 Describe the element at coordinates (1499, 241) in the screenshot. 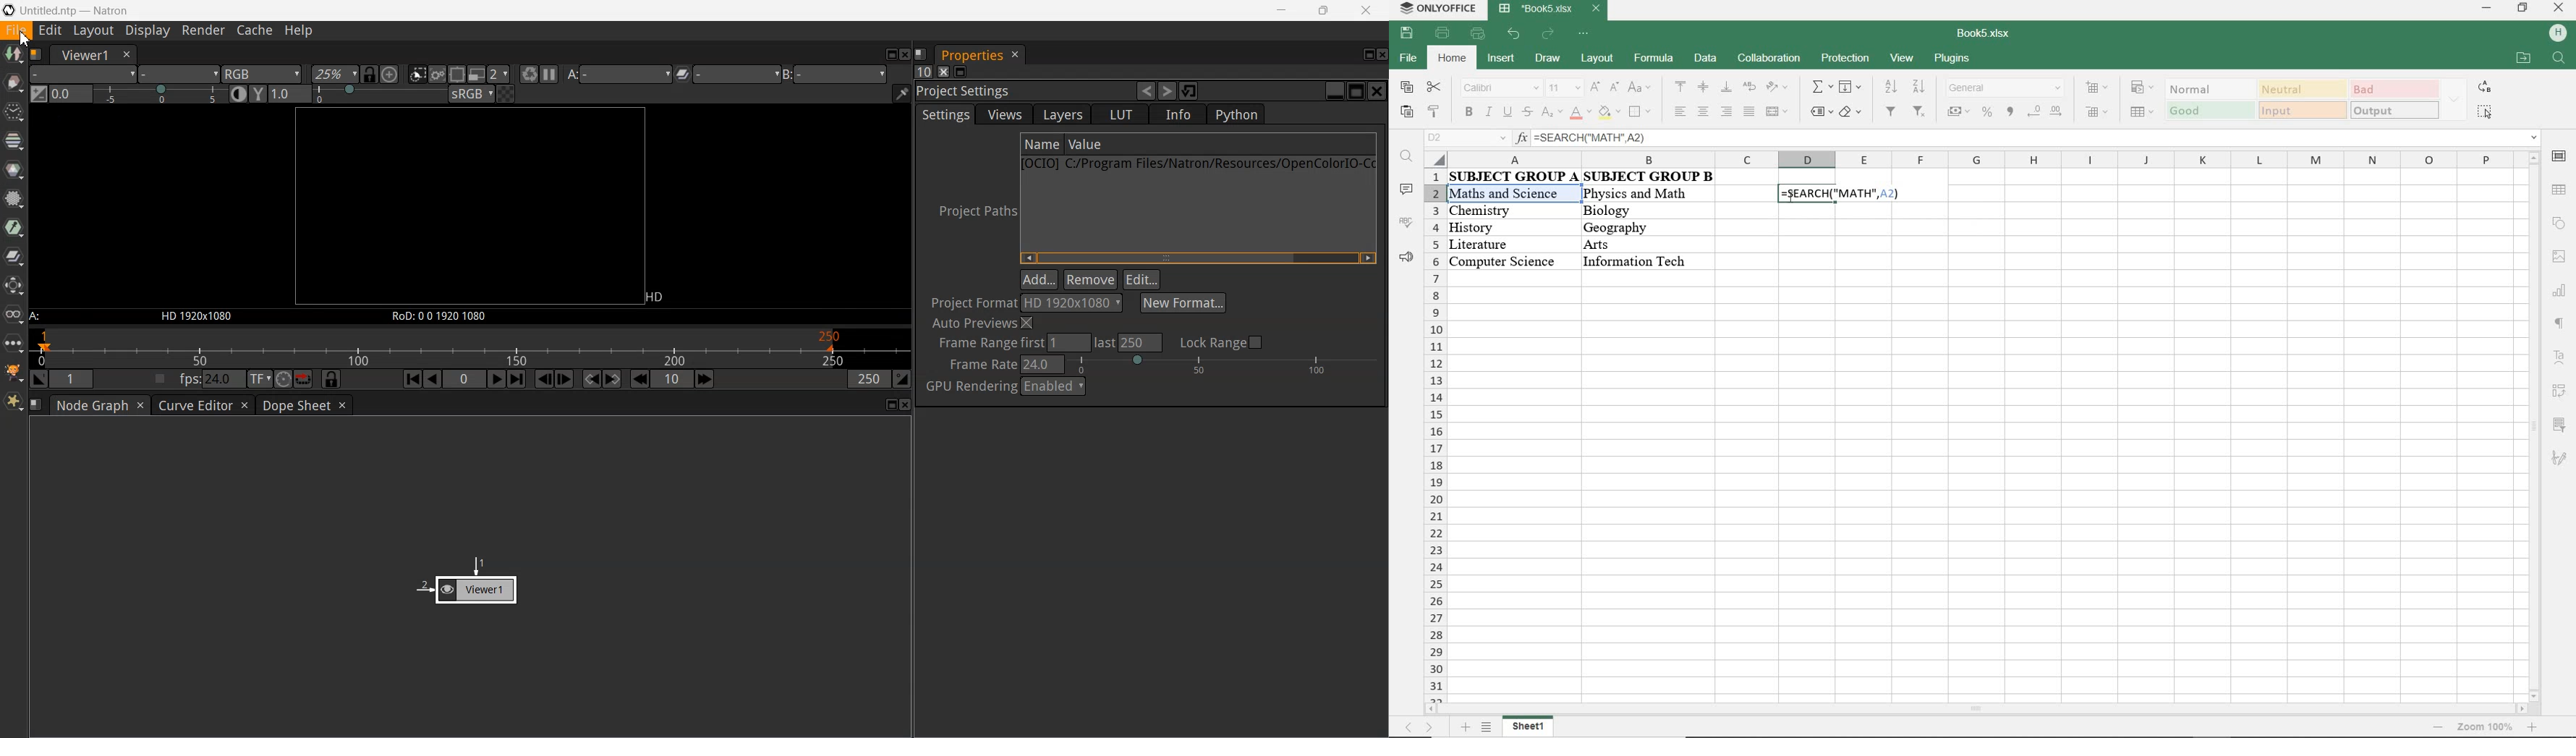

I see `literature` at that location.